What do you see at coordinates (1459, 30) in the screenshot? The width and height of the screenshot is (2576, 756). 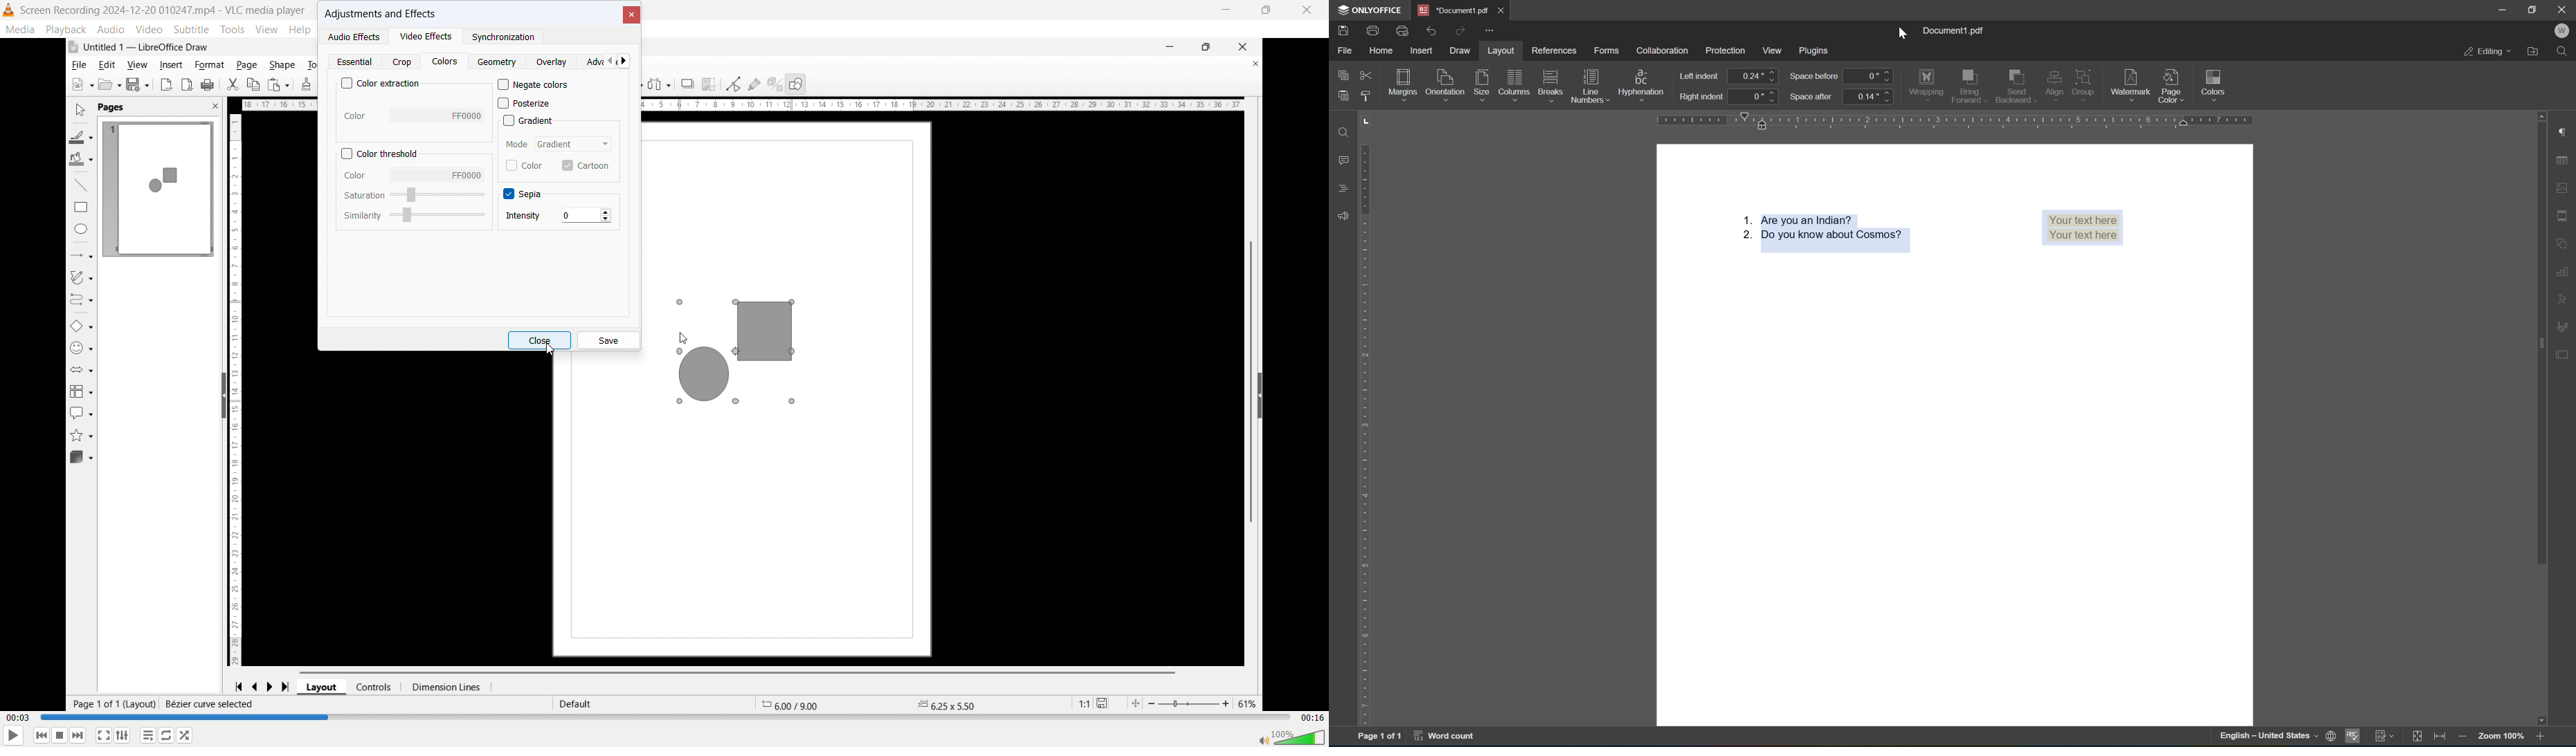 I see `redo` at bounding box center [1459, 30].